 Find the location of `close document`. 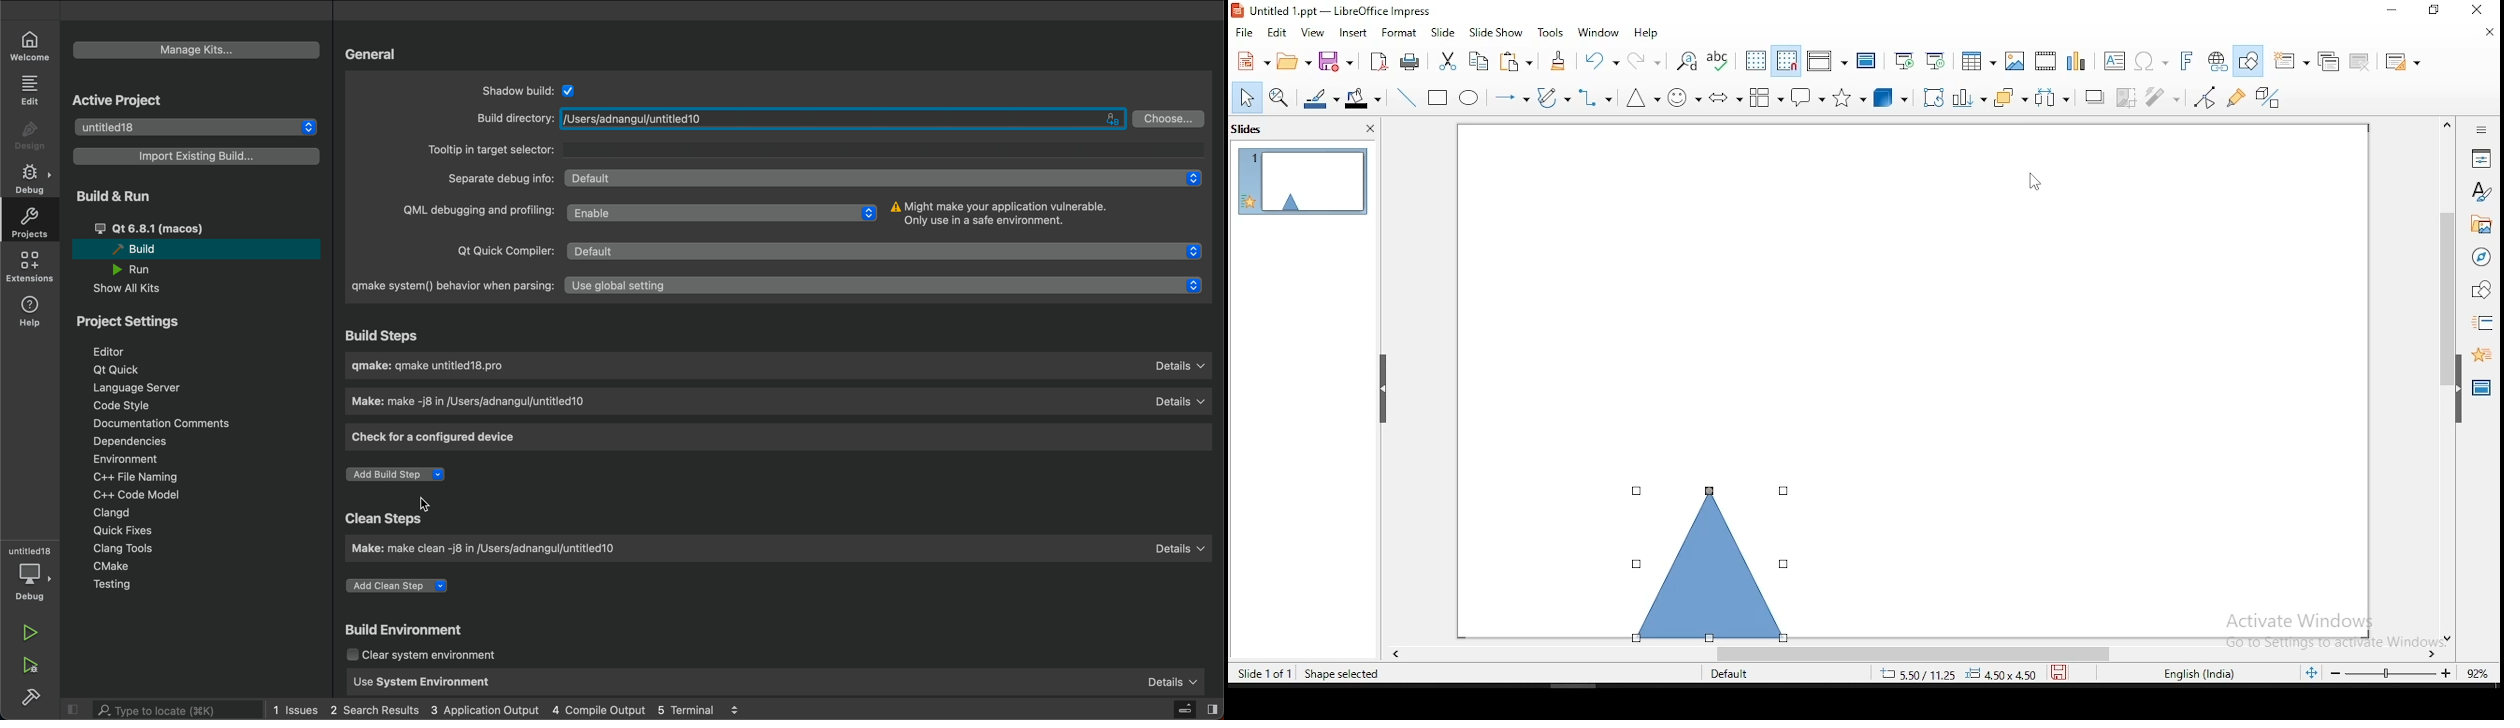

close document is located at coordinates (2491, 32).